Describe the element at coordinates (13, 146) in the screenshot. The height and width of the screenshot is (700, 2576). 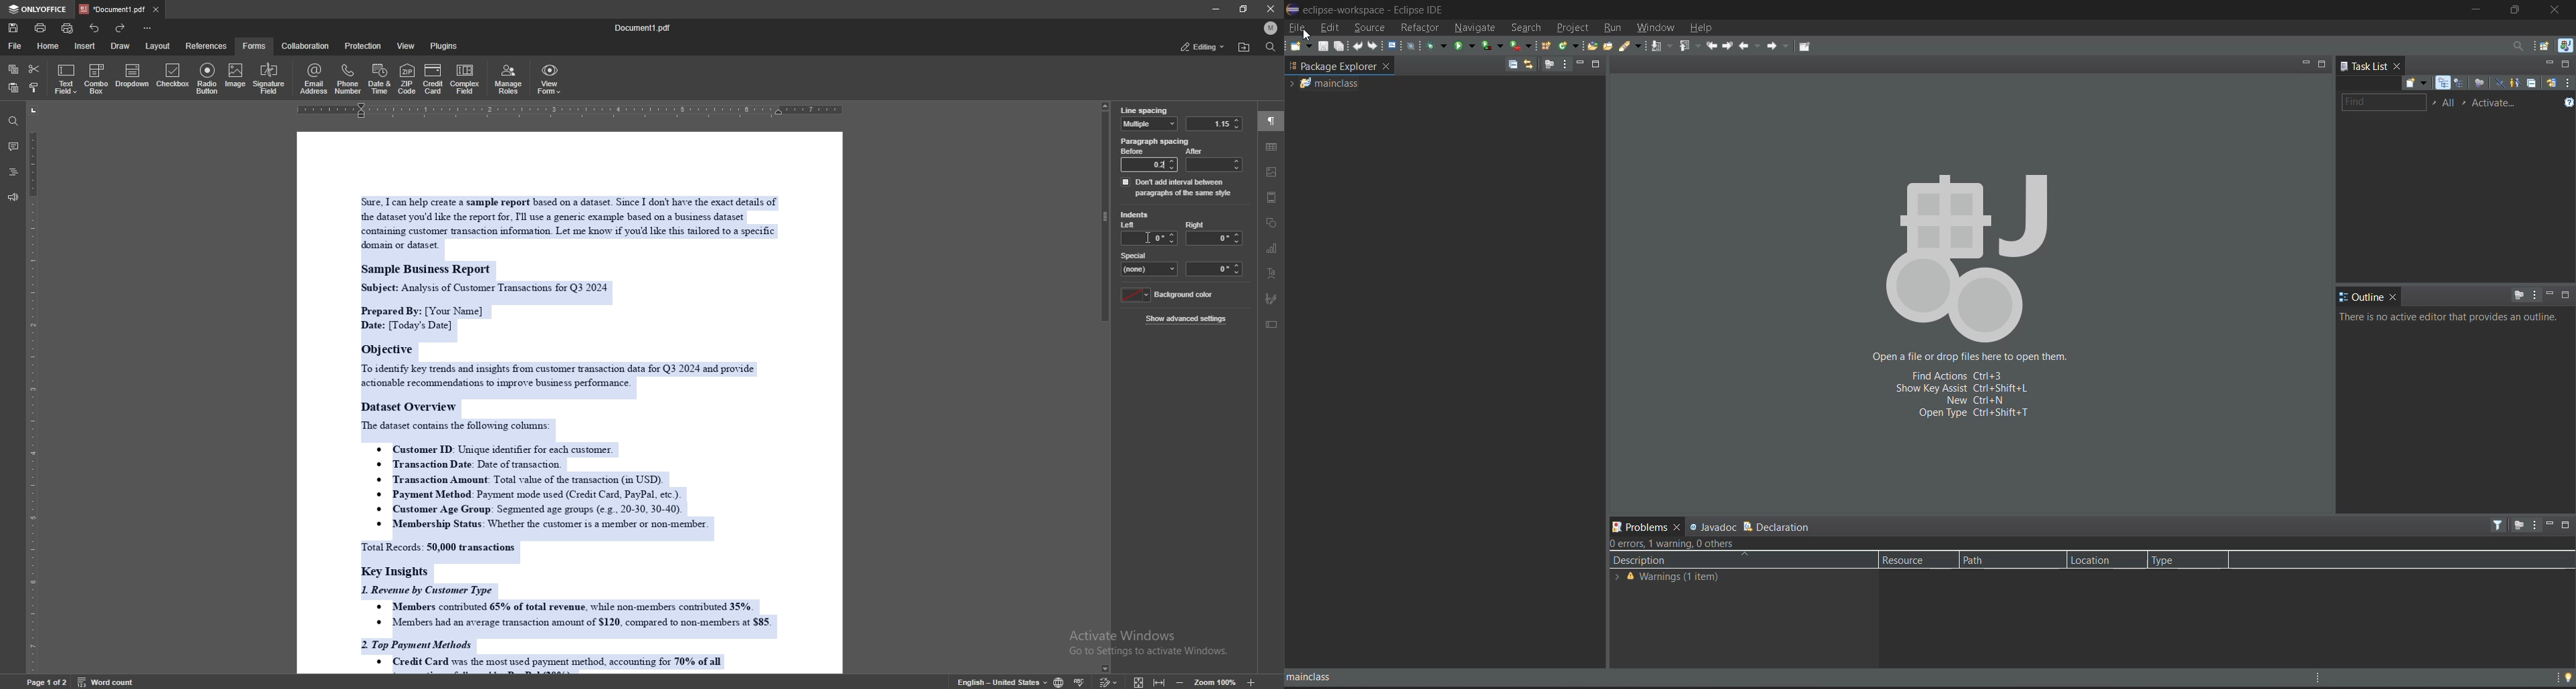
I see `comment` at that location.